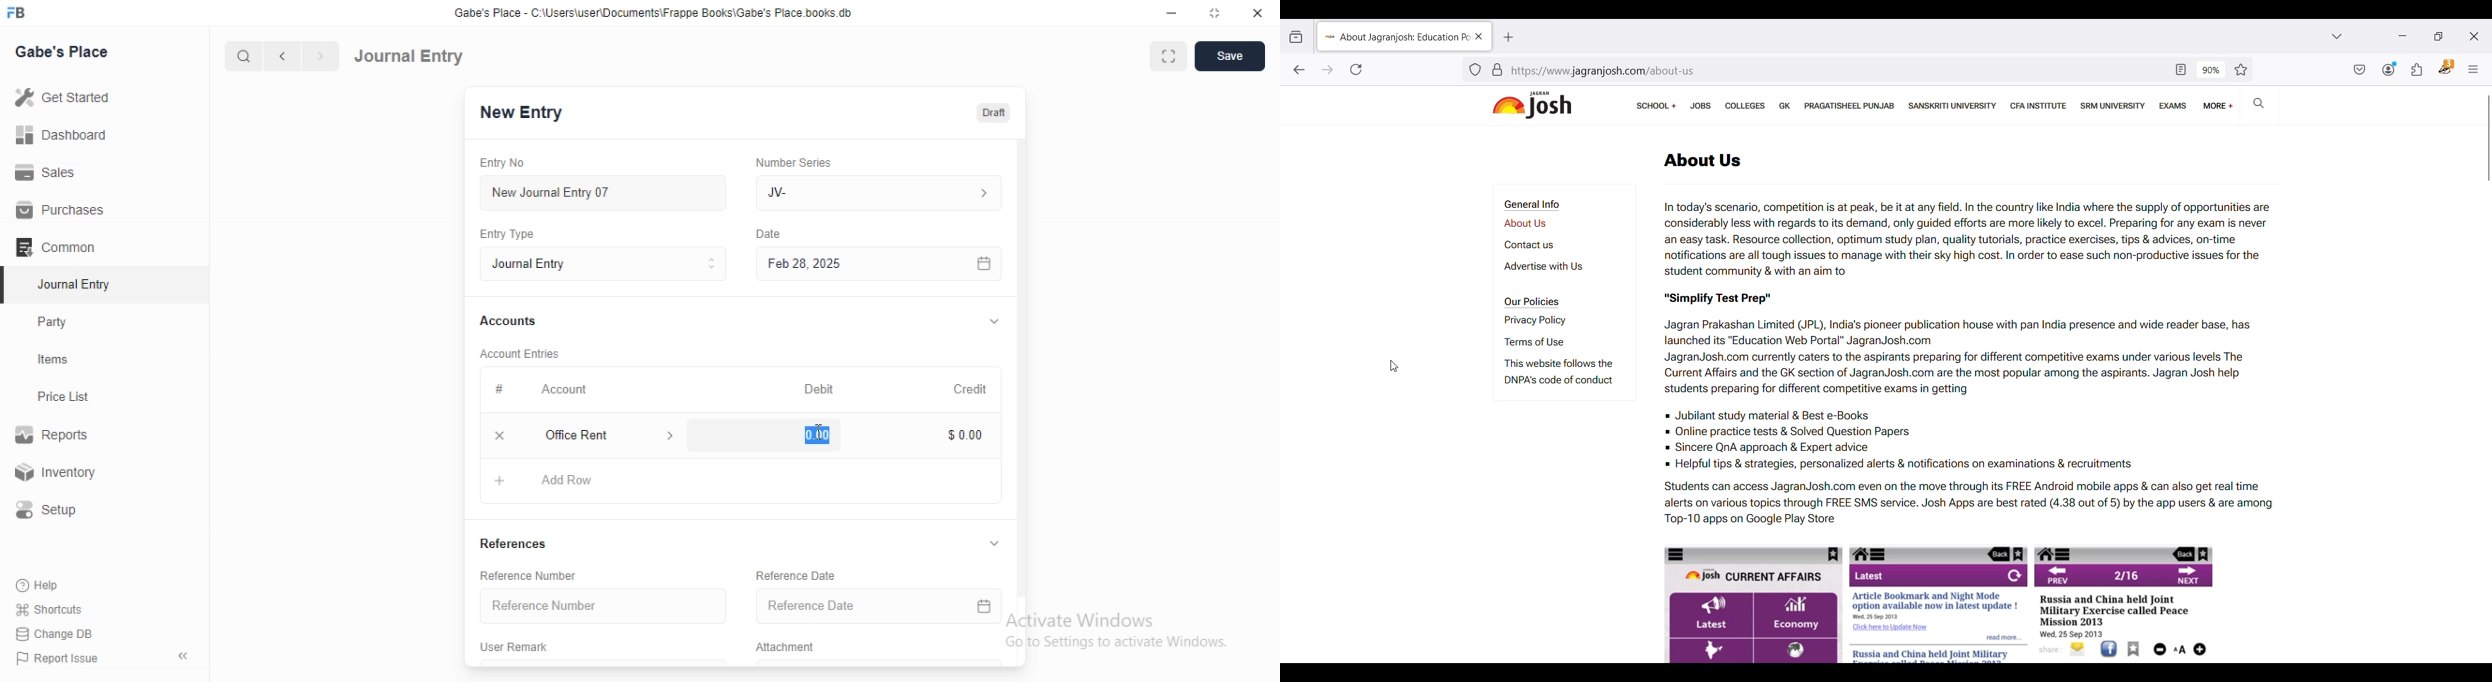  Describe the element at coordinates (57, 322) in the screenshot. I see `Party` at that location.